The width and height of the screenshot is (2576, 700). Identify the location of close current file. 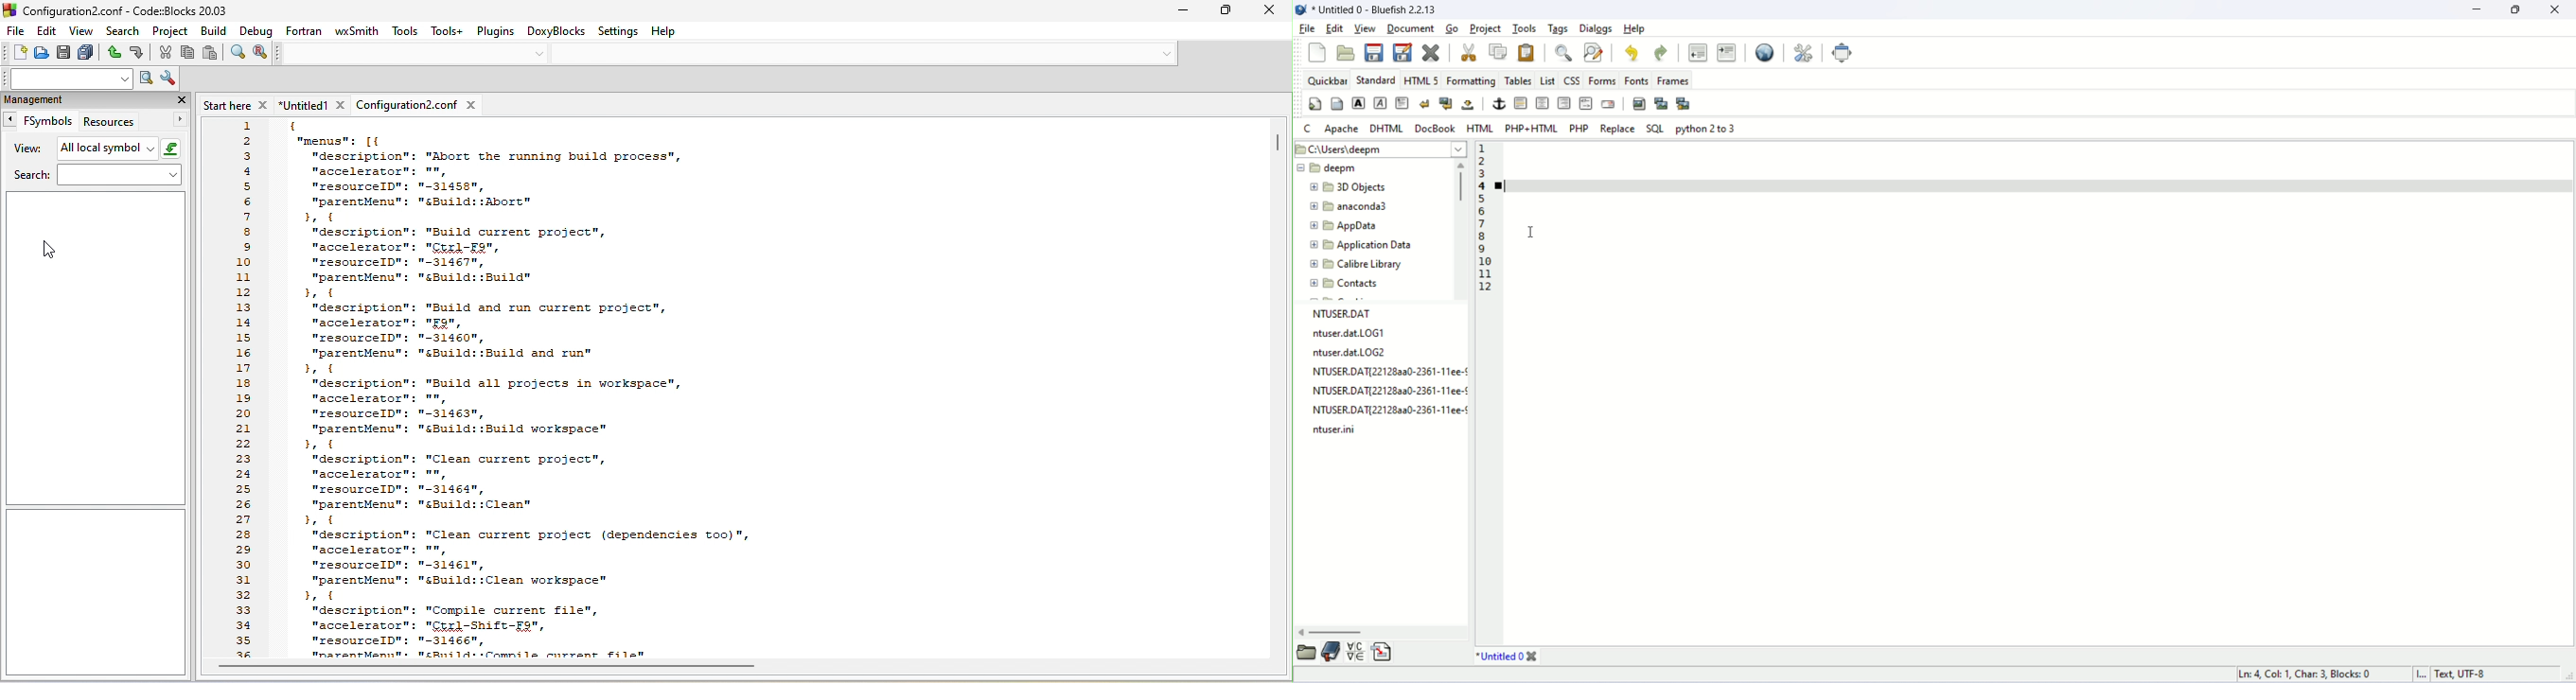
(1432, 53).